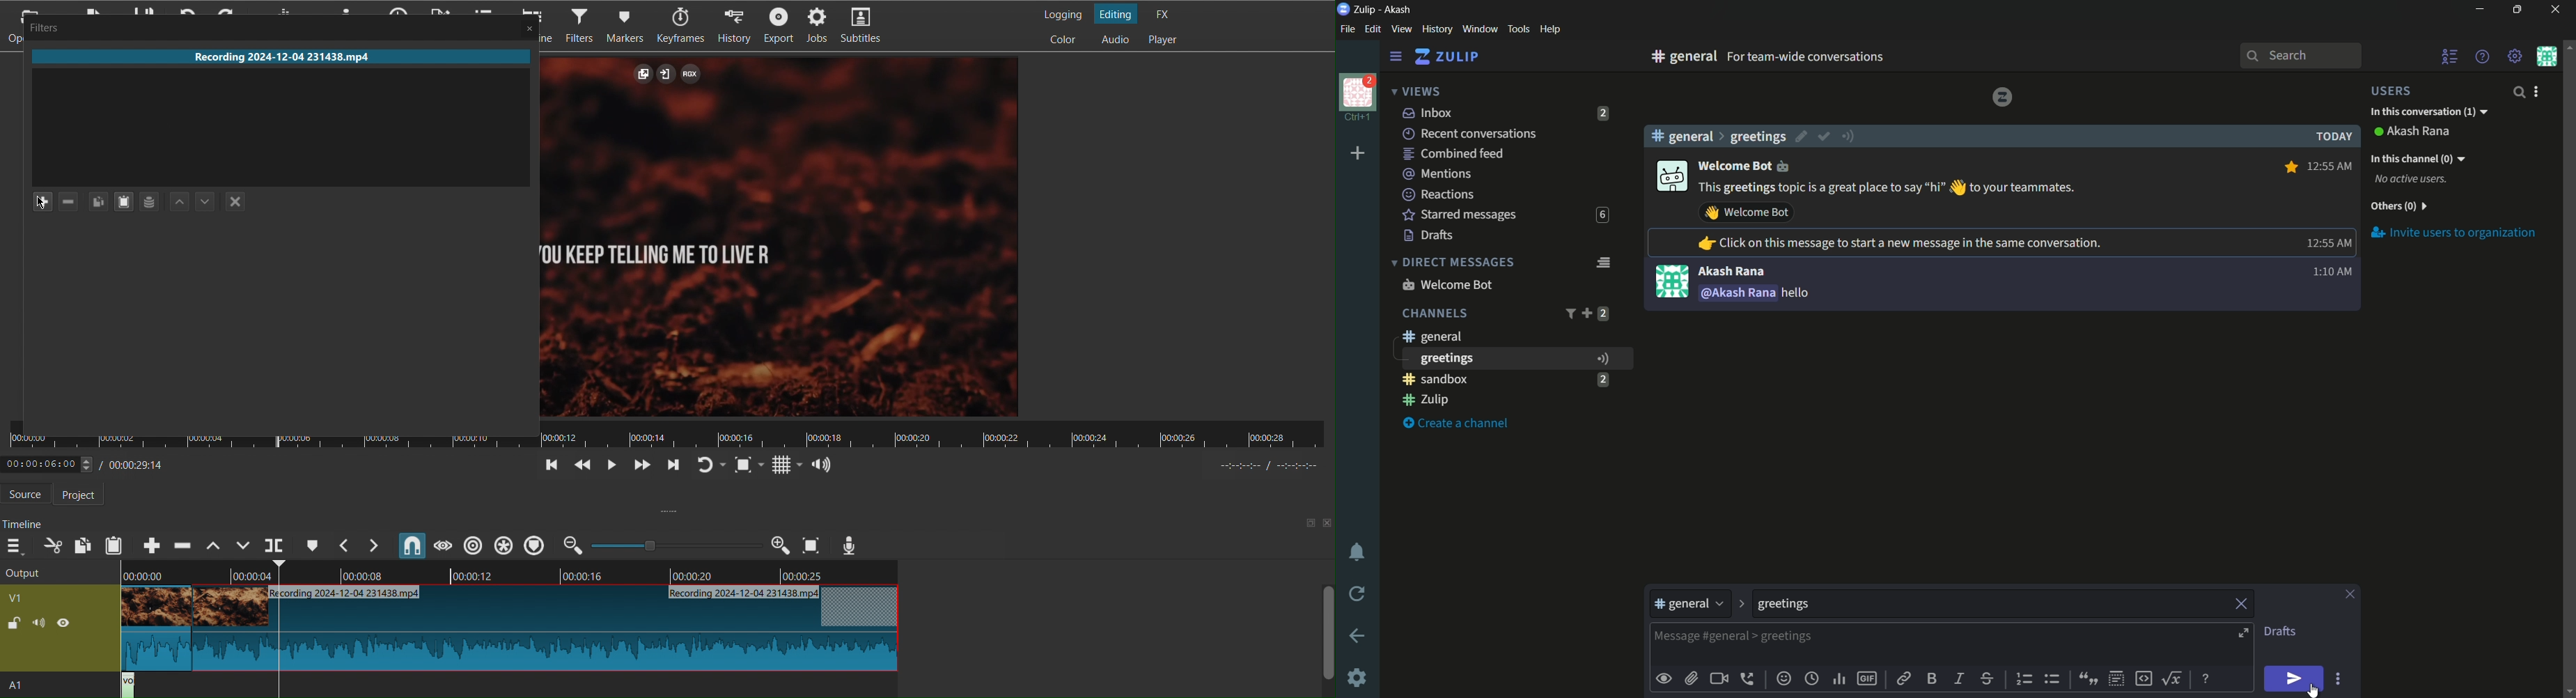 This screenshot has height=700, width=2576. Describe the element at coordinates (2243, 602) in the screenshot. I see `remove topic` at that location.